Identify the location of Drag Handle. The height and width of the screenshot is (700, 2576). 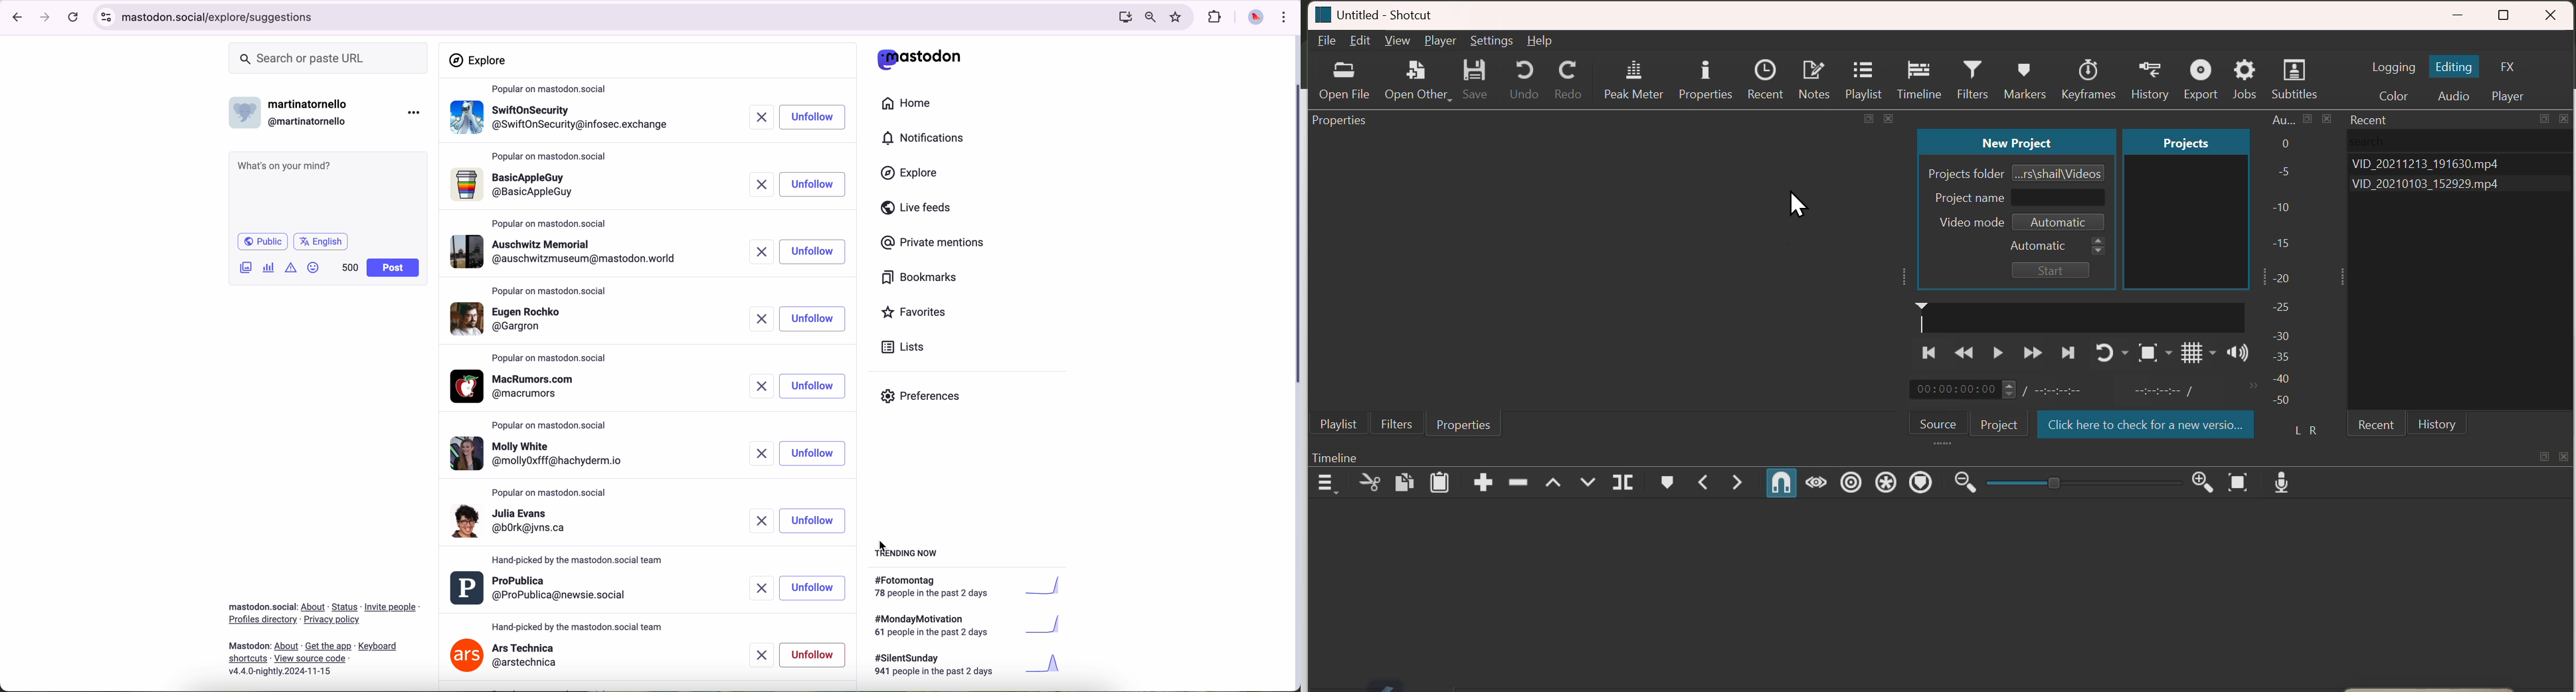
(1944, 443).